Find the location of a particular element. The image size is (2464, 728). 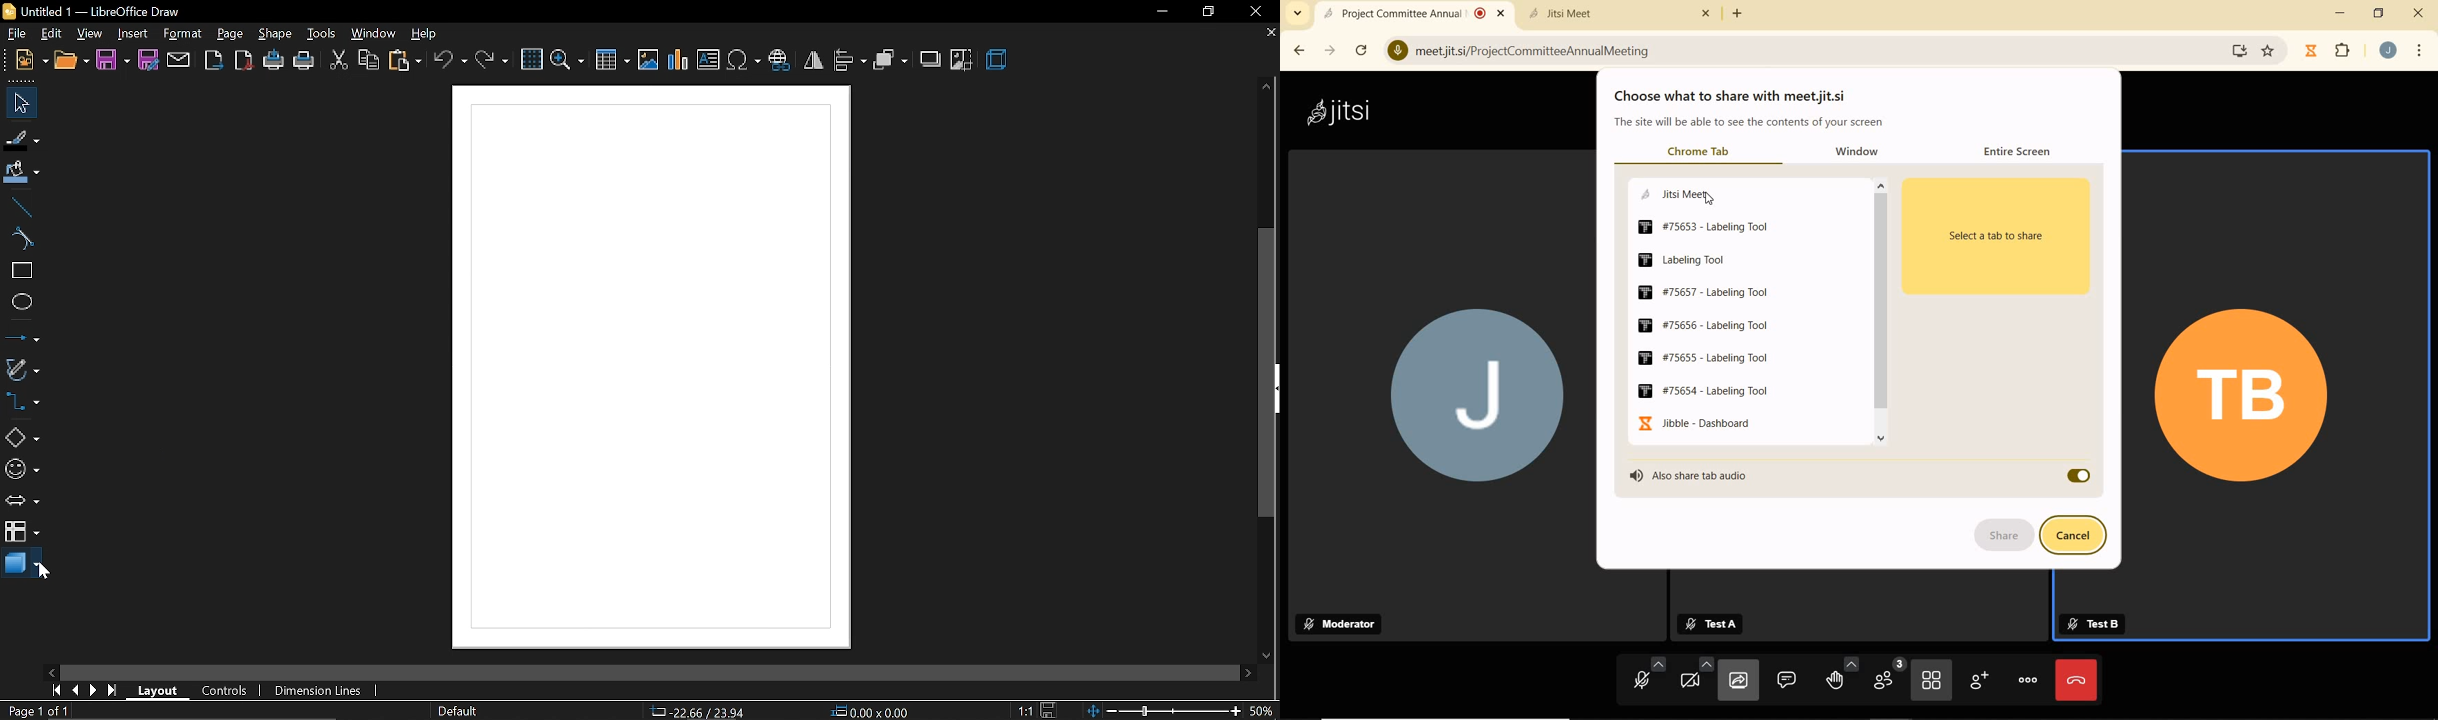

fill line is located at coordinates (22, 141).